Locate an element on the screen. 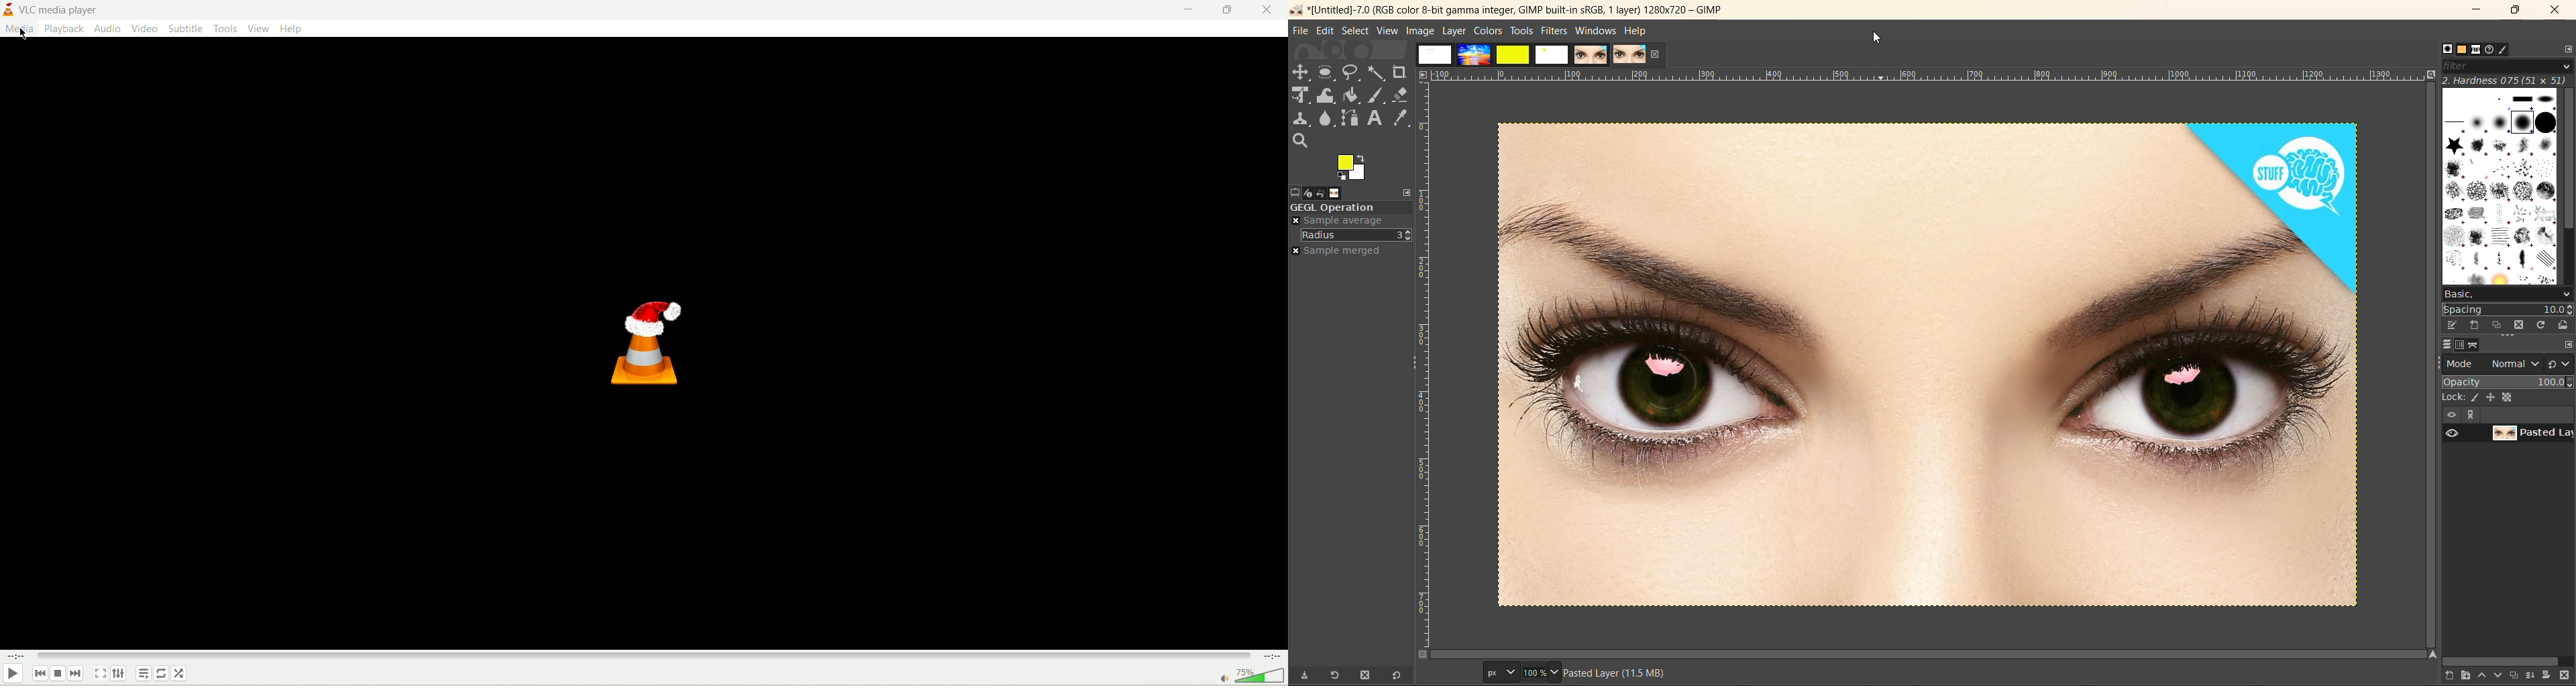  seek bar is located at coordinates (641, 657).